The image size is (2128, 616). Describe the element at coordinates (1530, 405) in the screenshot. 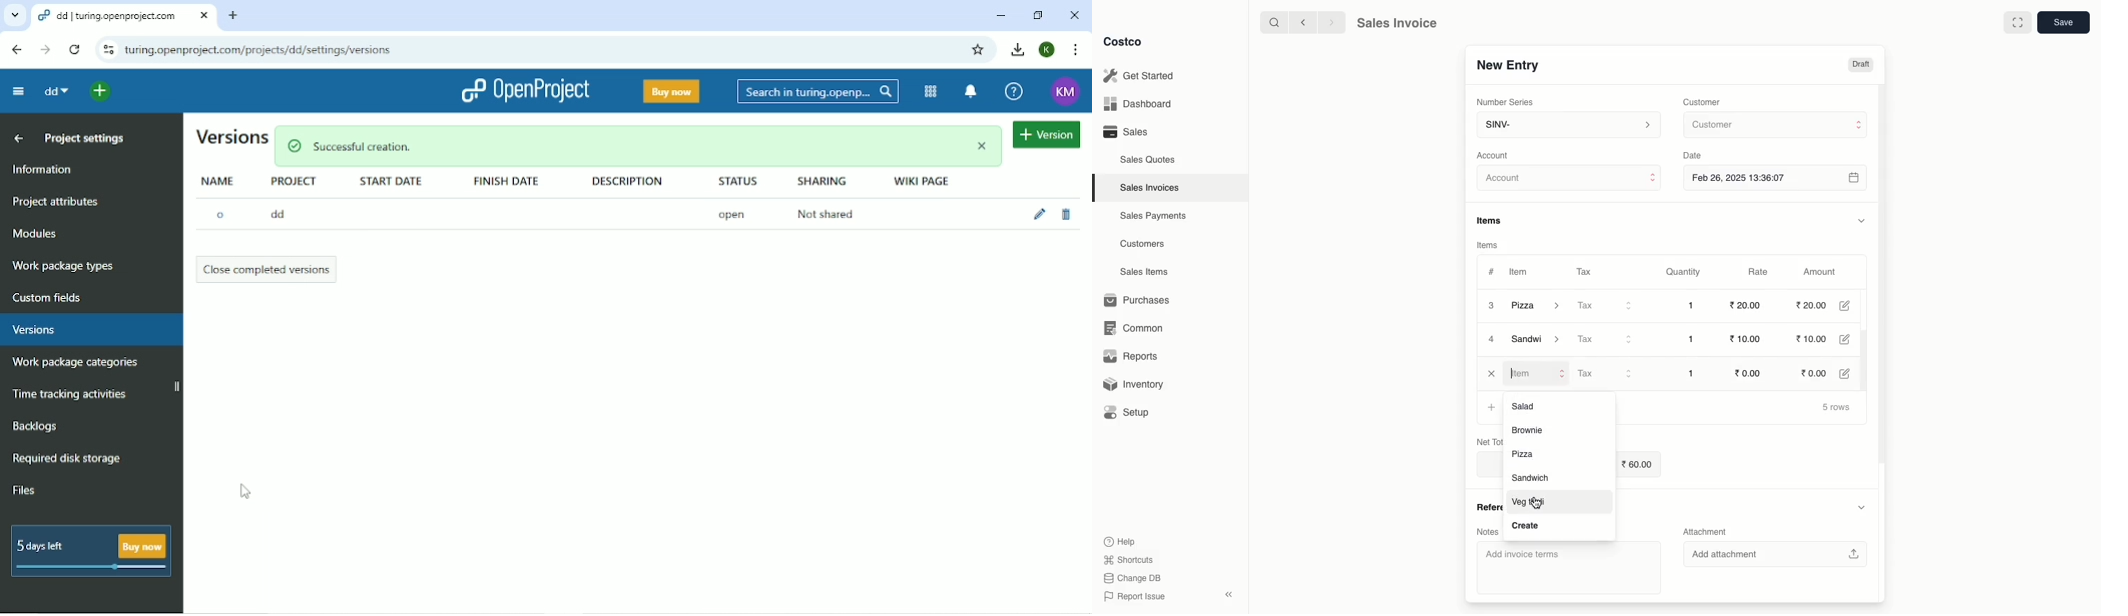

I see `Salad` at that location.